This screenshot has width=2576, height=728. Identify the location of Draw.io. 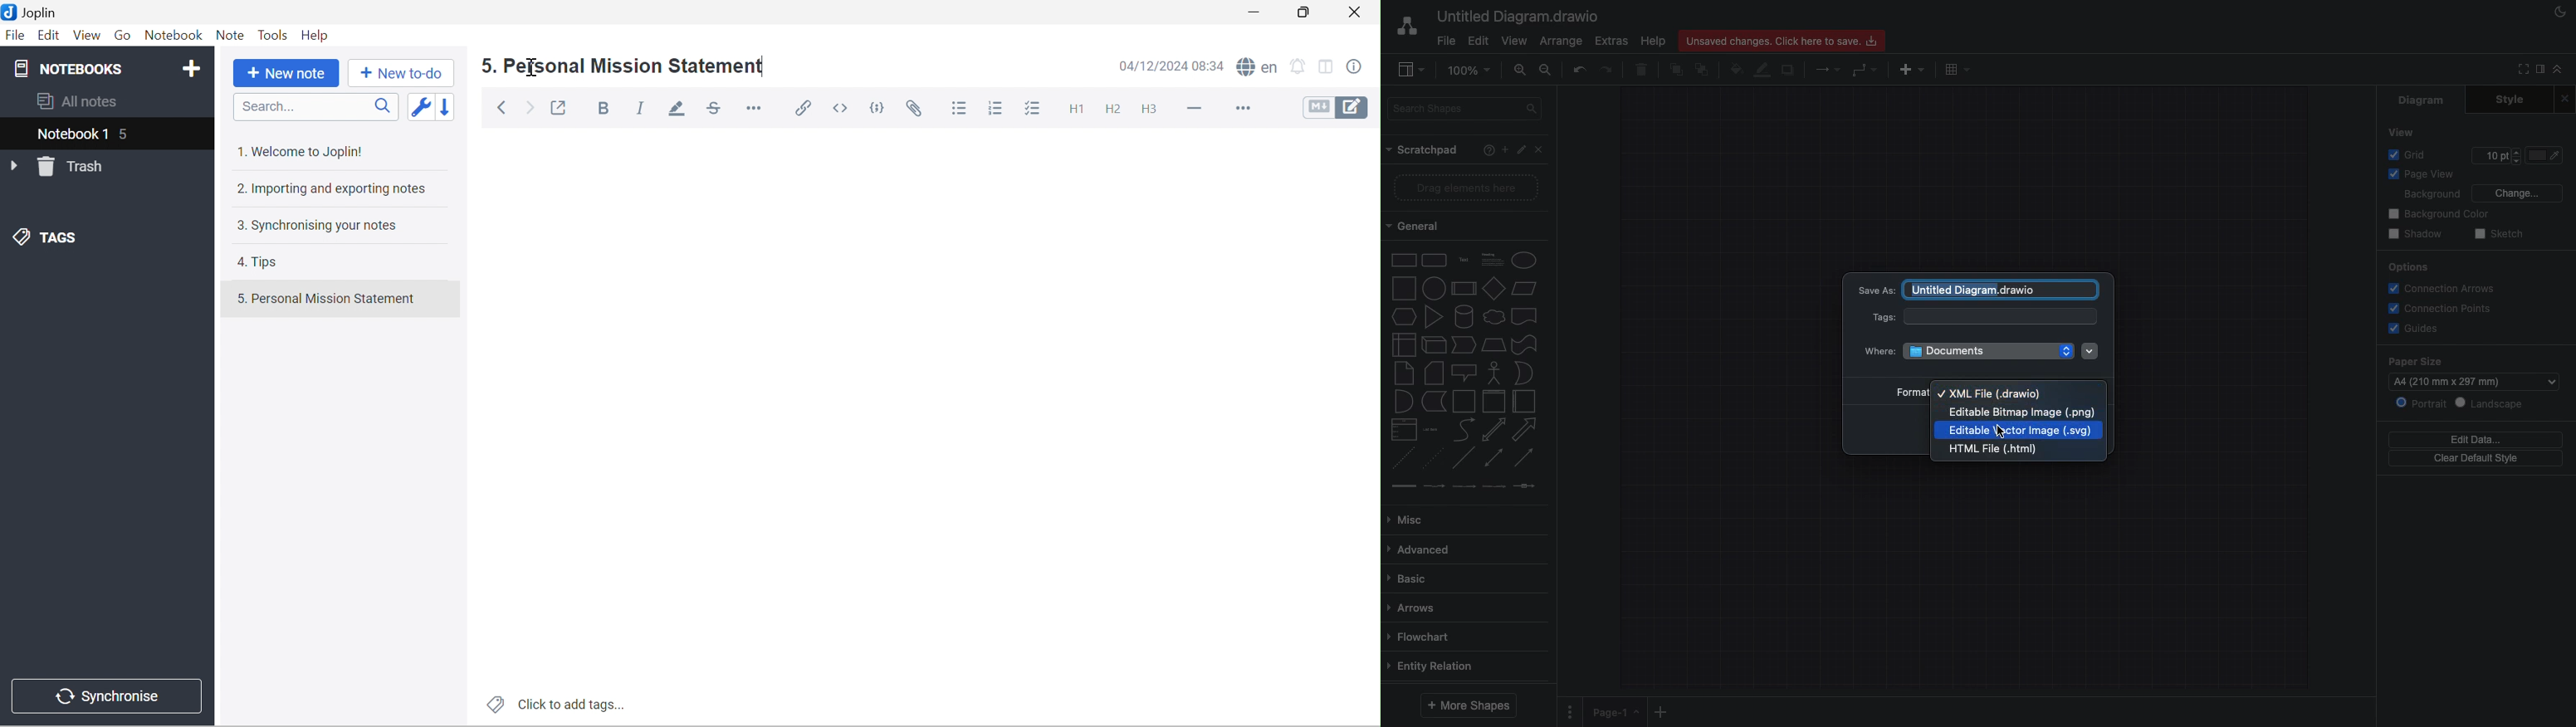
(1402, 29).